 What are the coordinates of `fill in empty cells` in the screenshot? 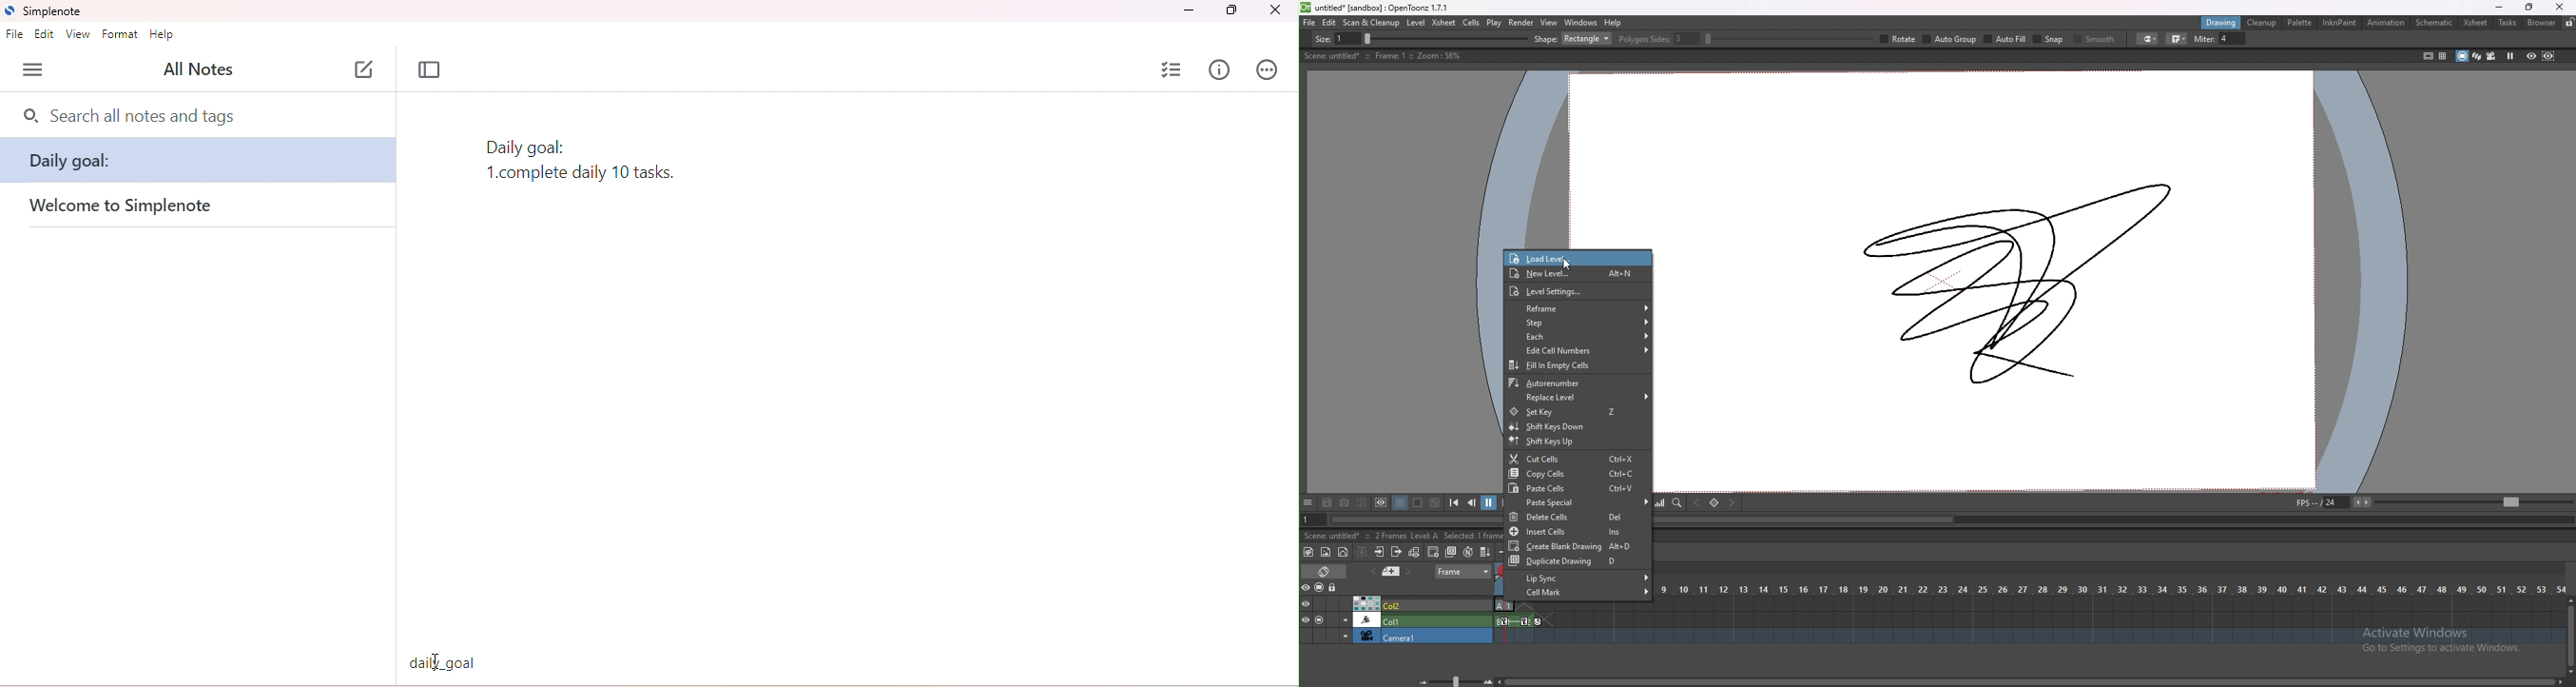 It's located at (1576, 365).